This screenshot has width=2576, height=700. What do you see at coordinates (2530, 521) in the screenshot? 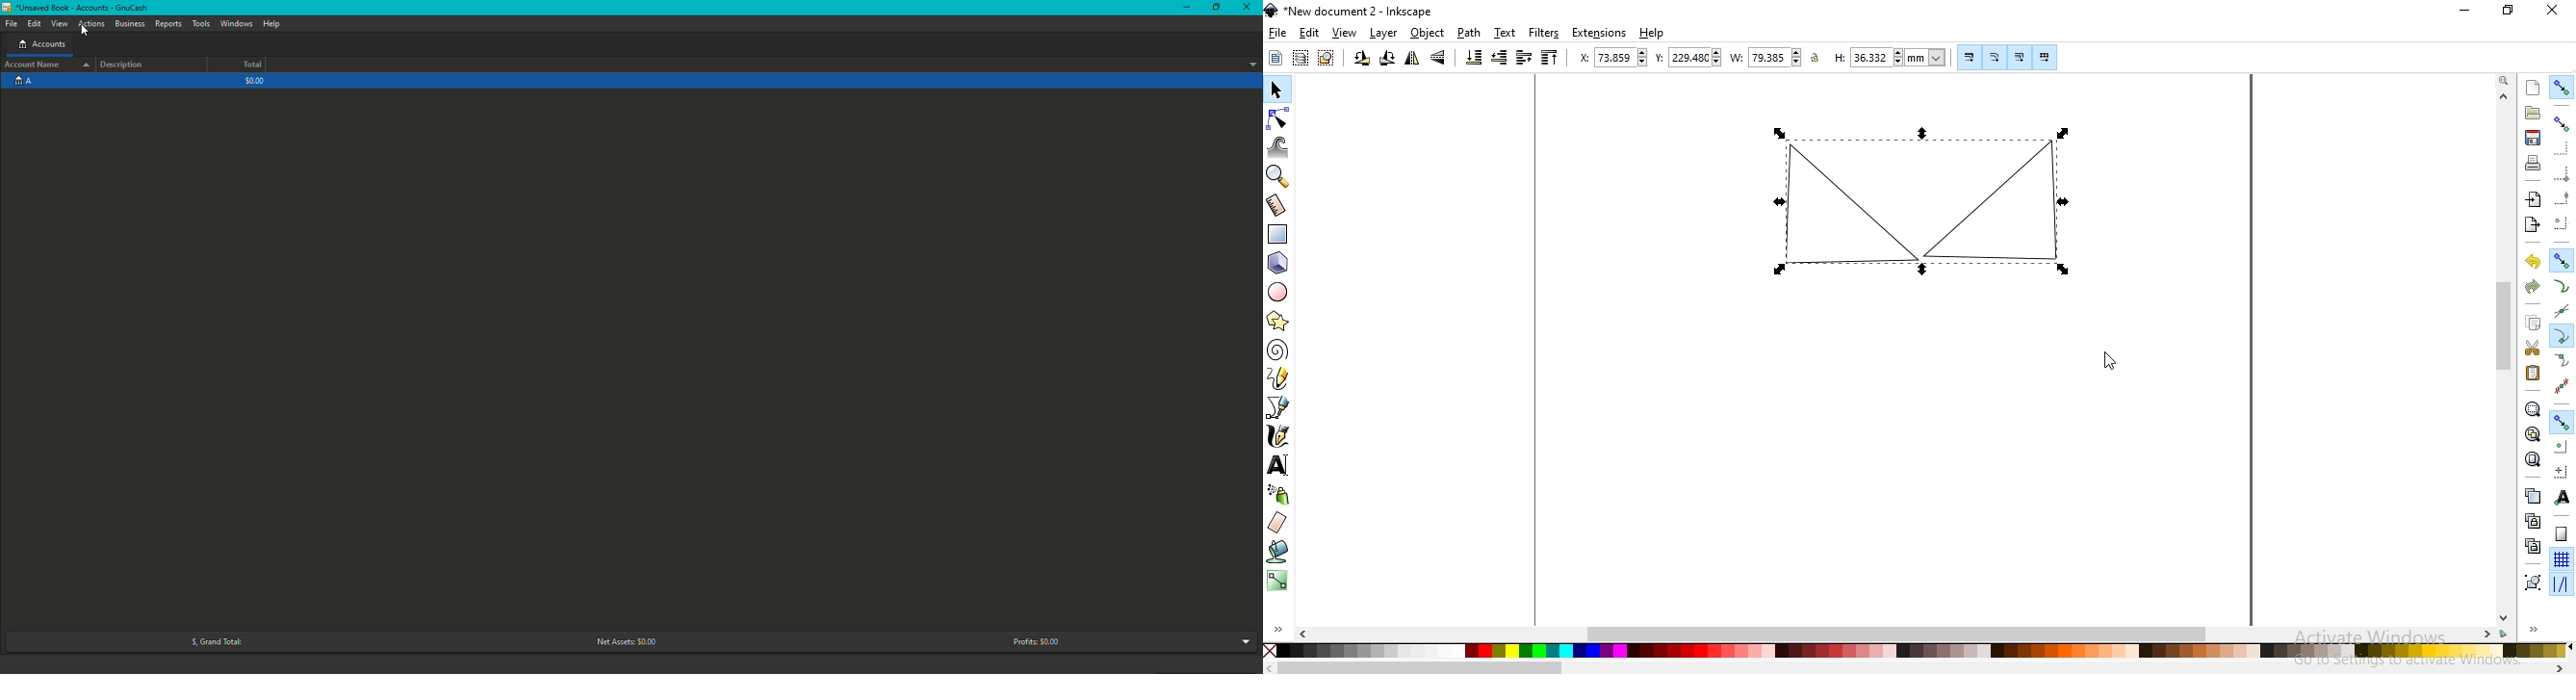
I see `create a clone` at bounding box center [2530, 521].